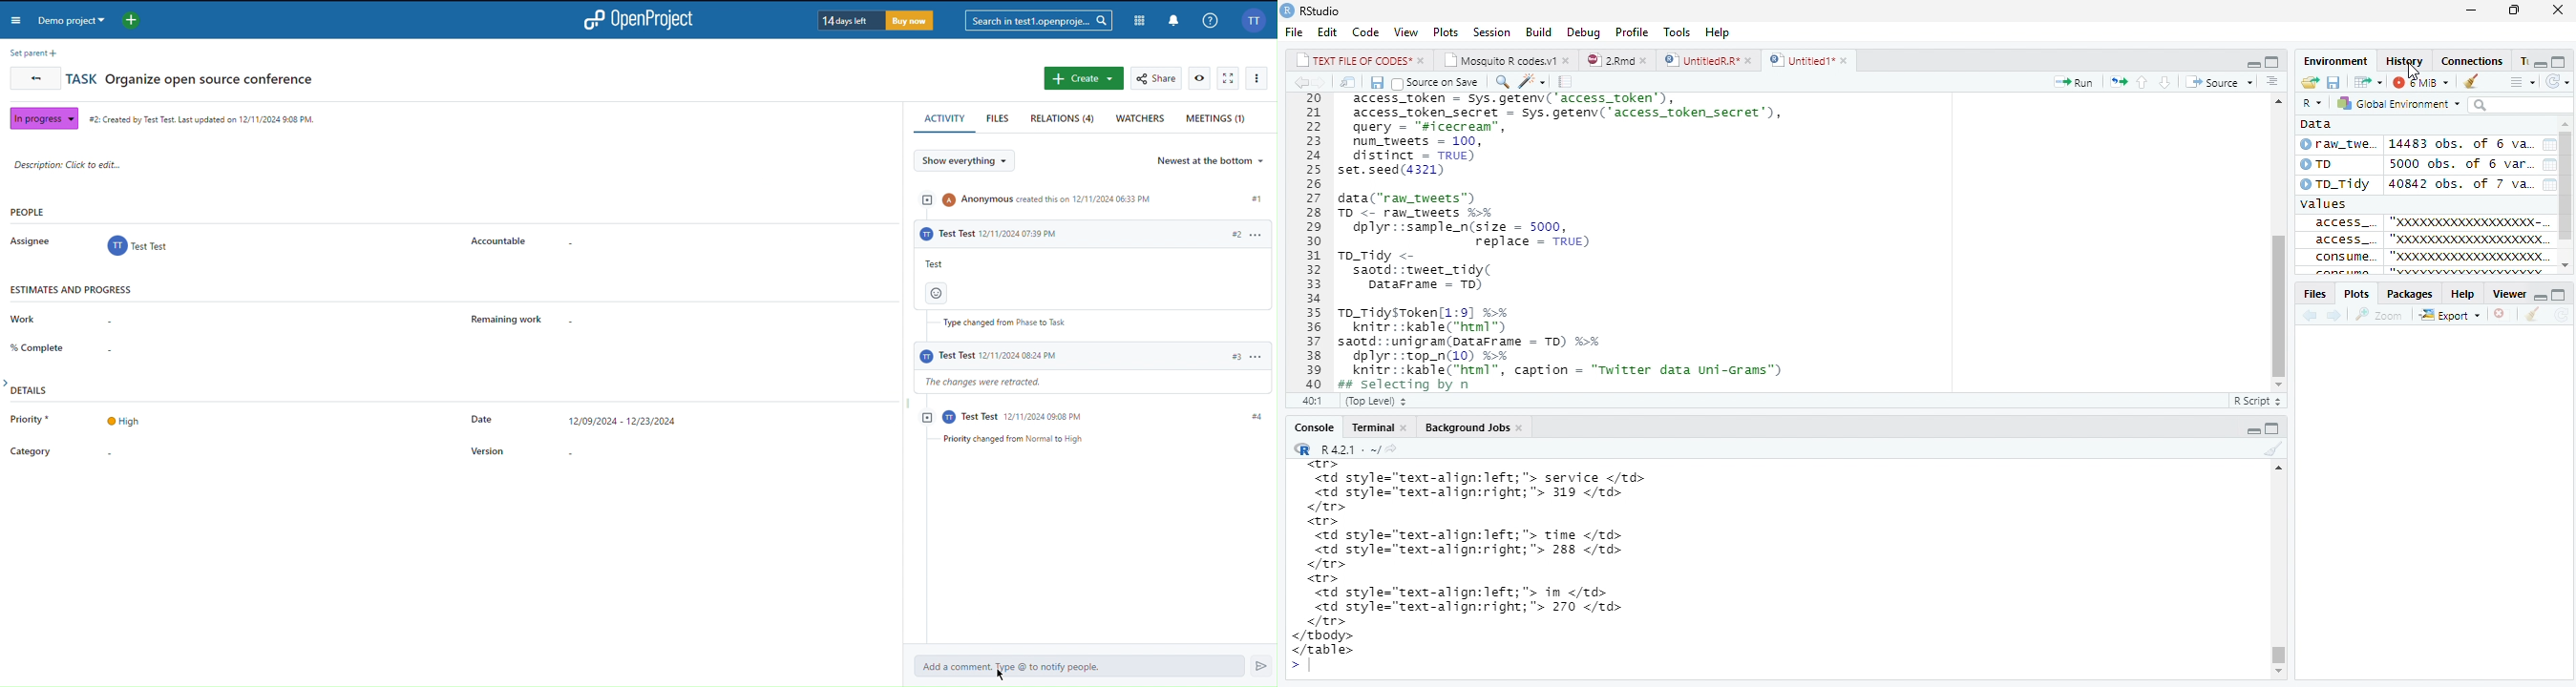 The width and height of the screenshot is (2576, 700). What do you see at coordinates (2413, 73) in the screenshot?
I see `cursor` at bounding box center [2413, 73].